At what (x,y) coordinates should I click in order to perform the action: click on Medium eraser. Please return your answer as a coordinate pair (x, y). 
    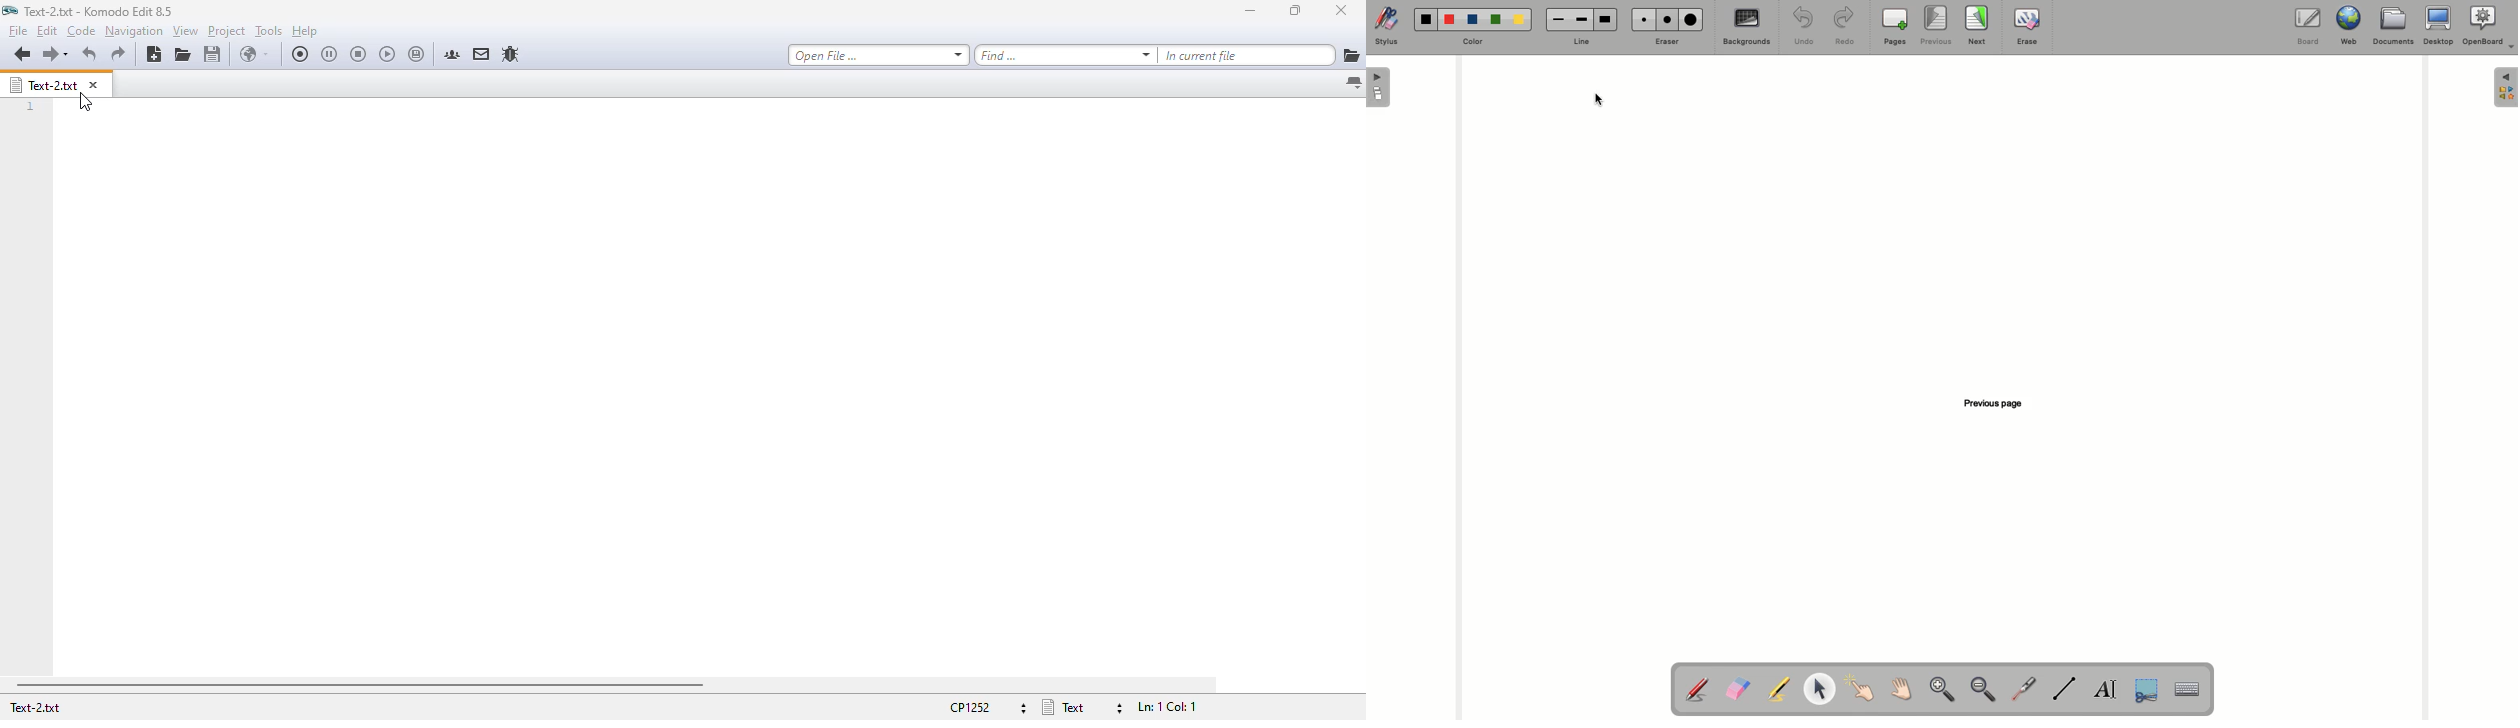
    Looking at the image, I should click on (1664, 19).